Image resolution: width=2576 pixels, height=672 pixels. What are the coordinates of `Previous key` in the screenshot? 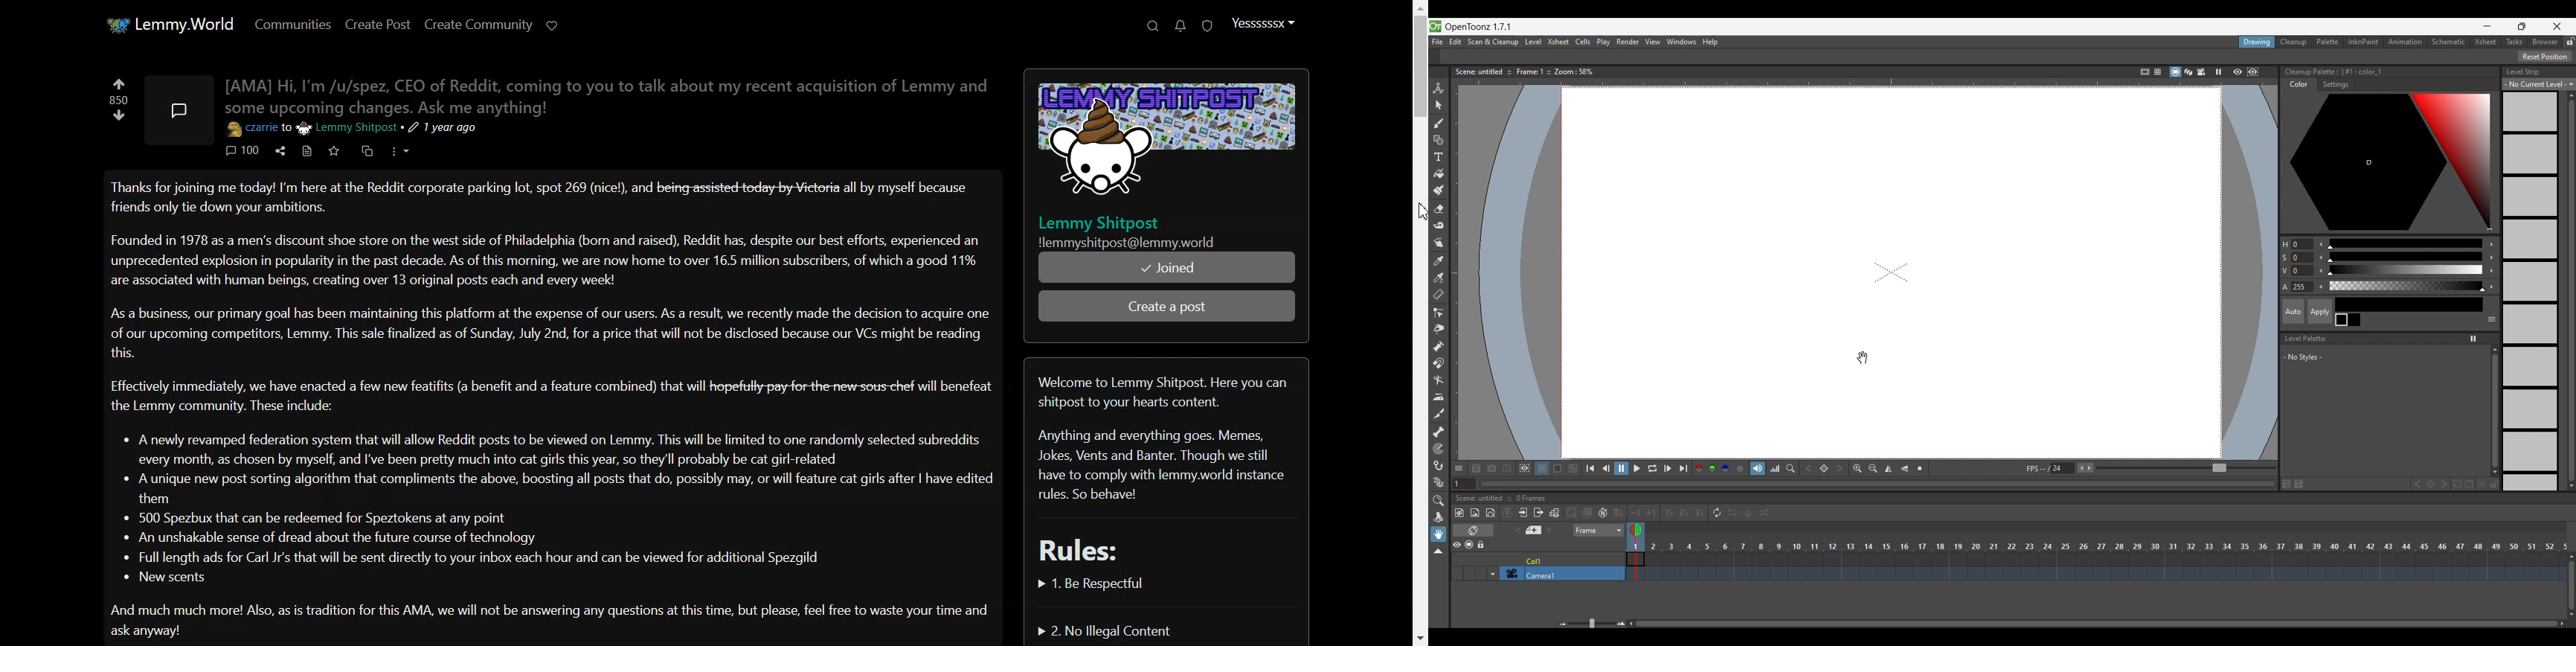 It's located at (2412, 484).